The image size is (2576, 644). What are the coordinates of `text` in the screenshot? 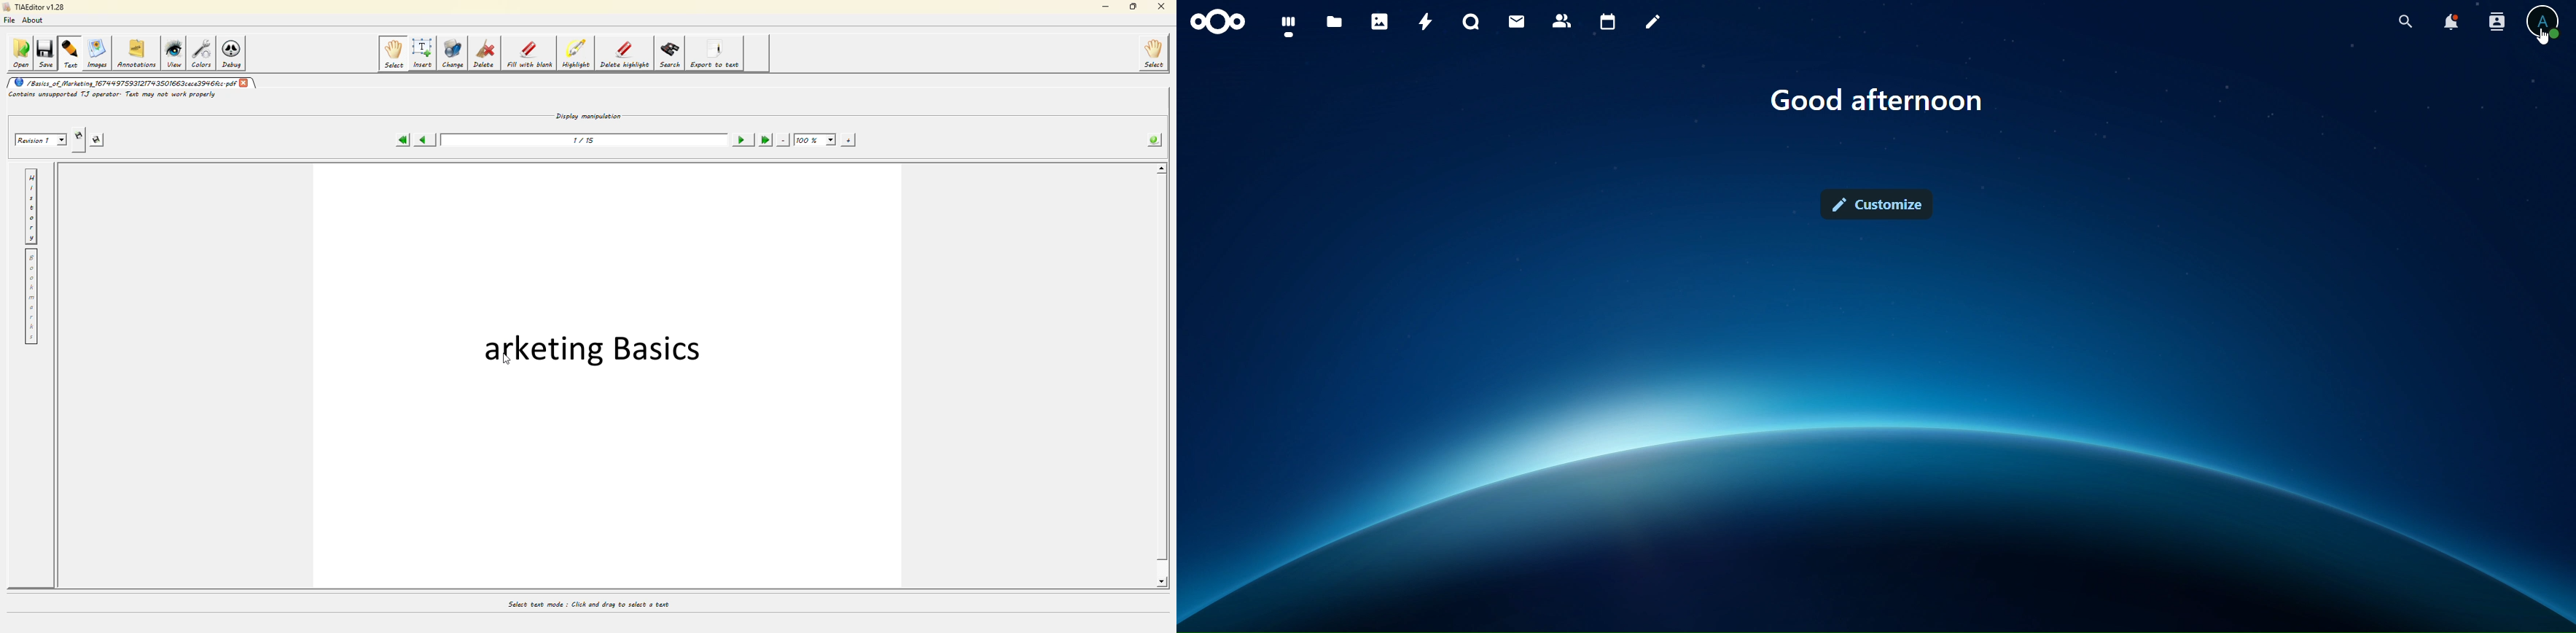 It's located at (1880, 102).